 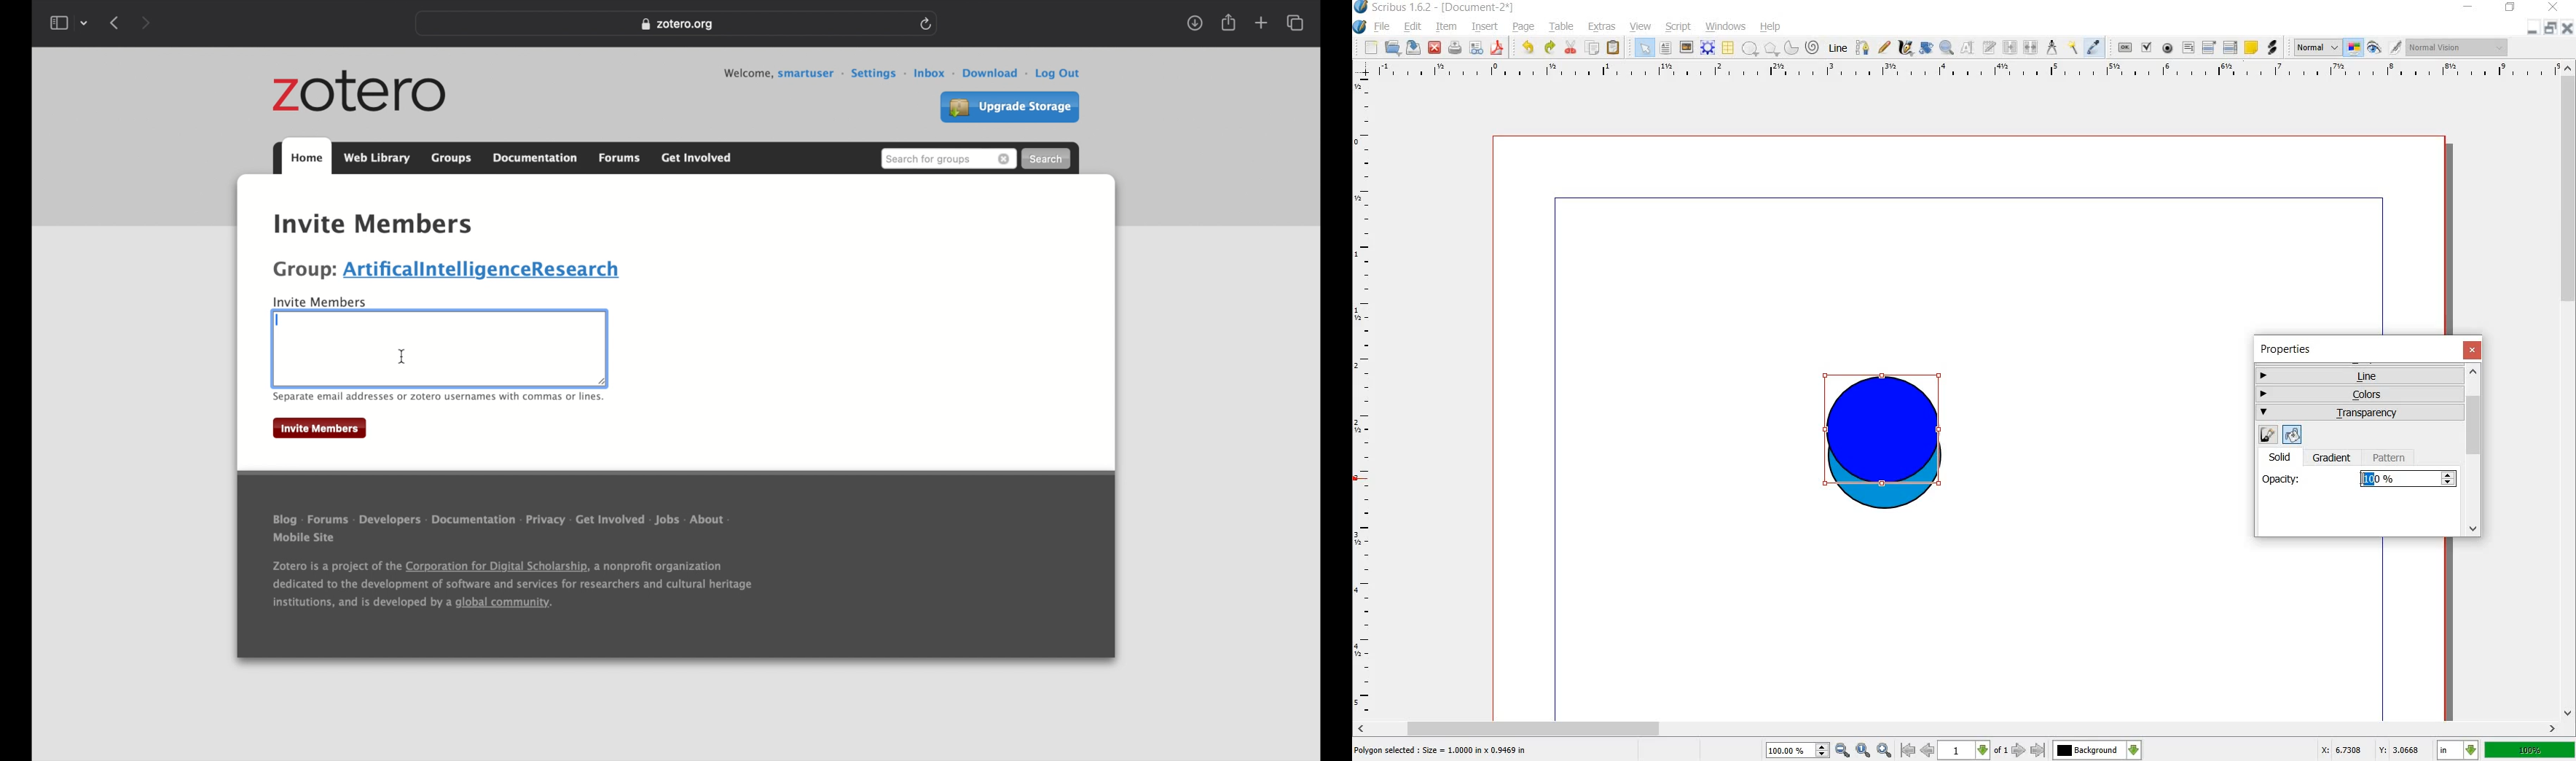 What do you see at coordinates (879, 74) in the screenshot?
I see `settings` at bounding box center [879, 74].